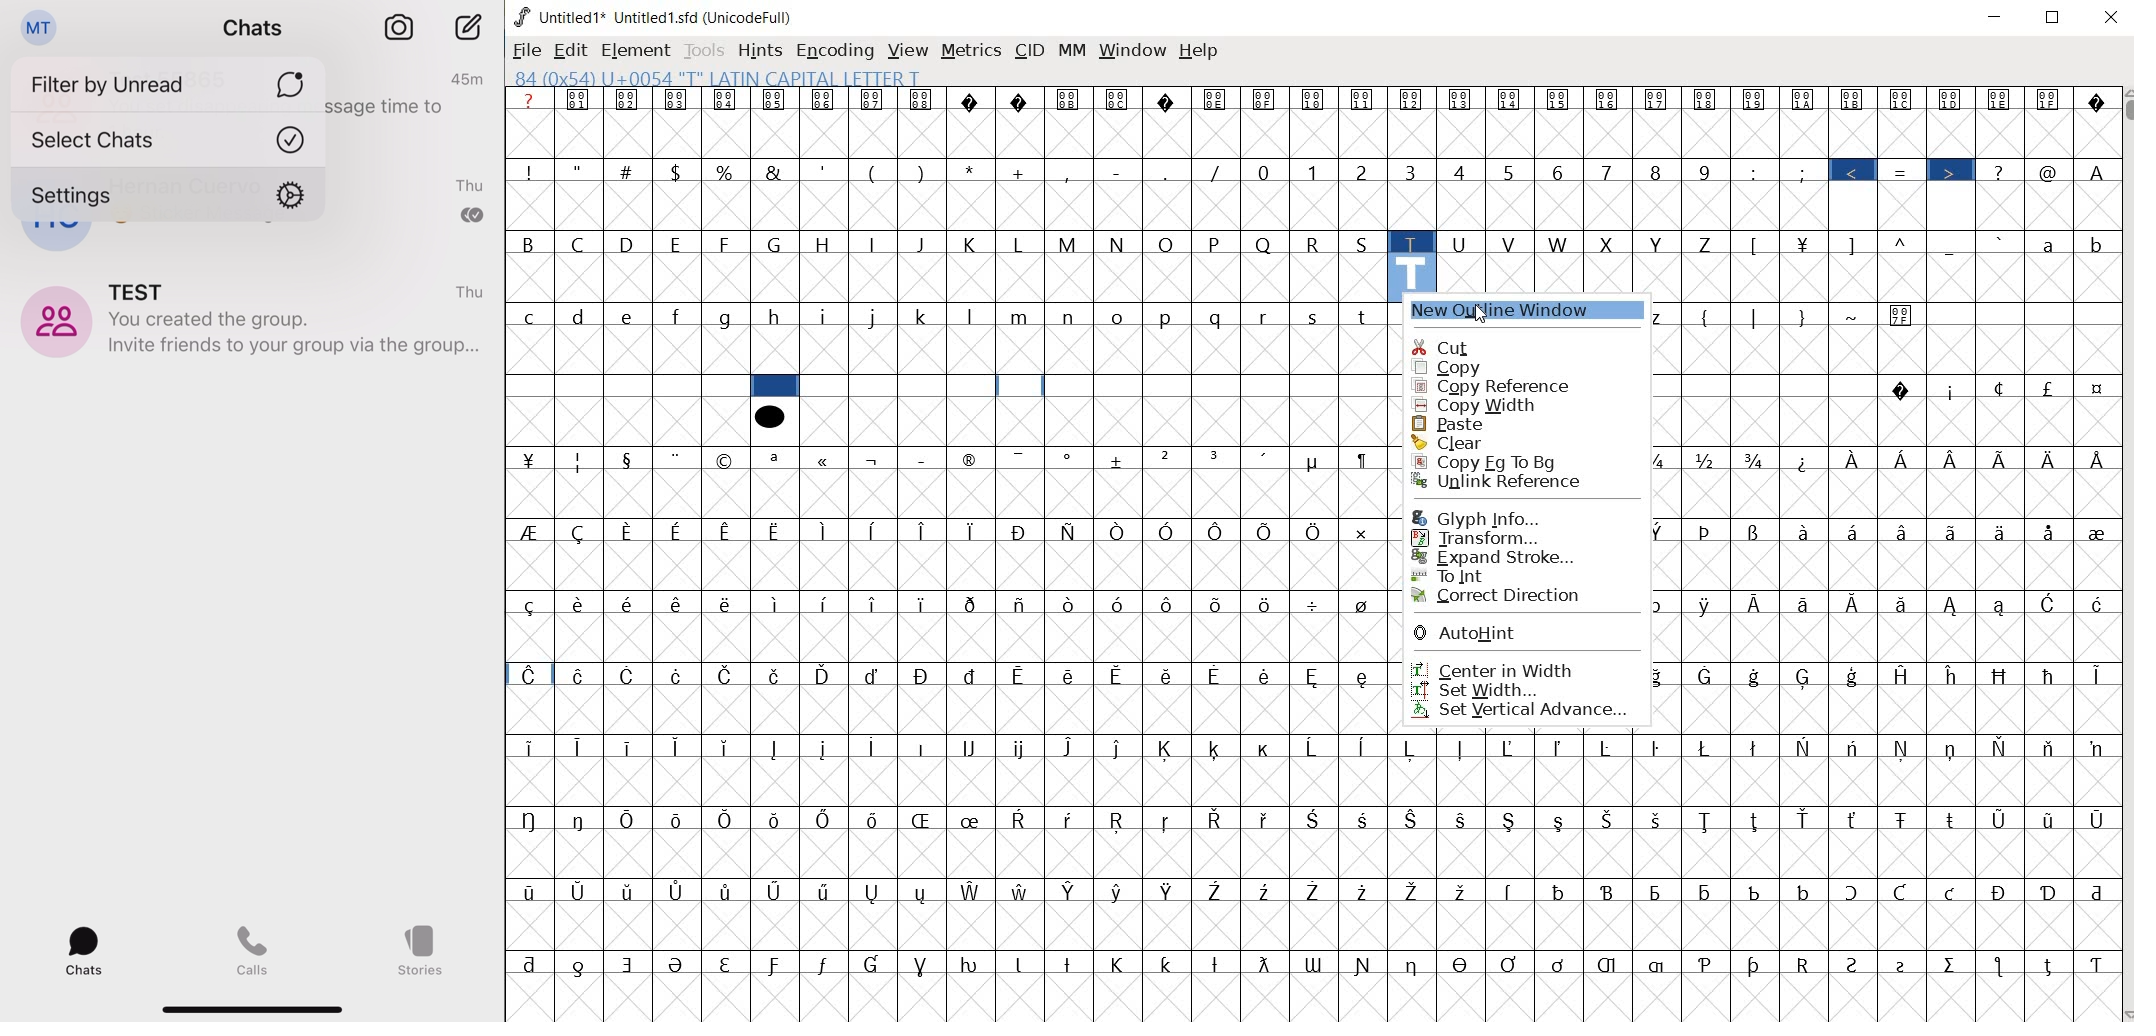  I want to click on Symbol, so click(1169, 961).